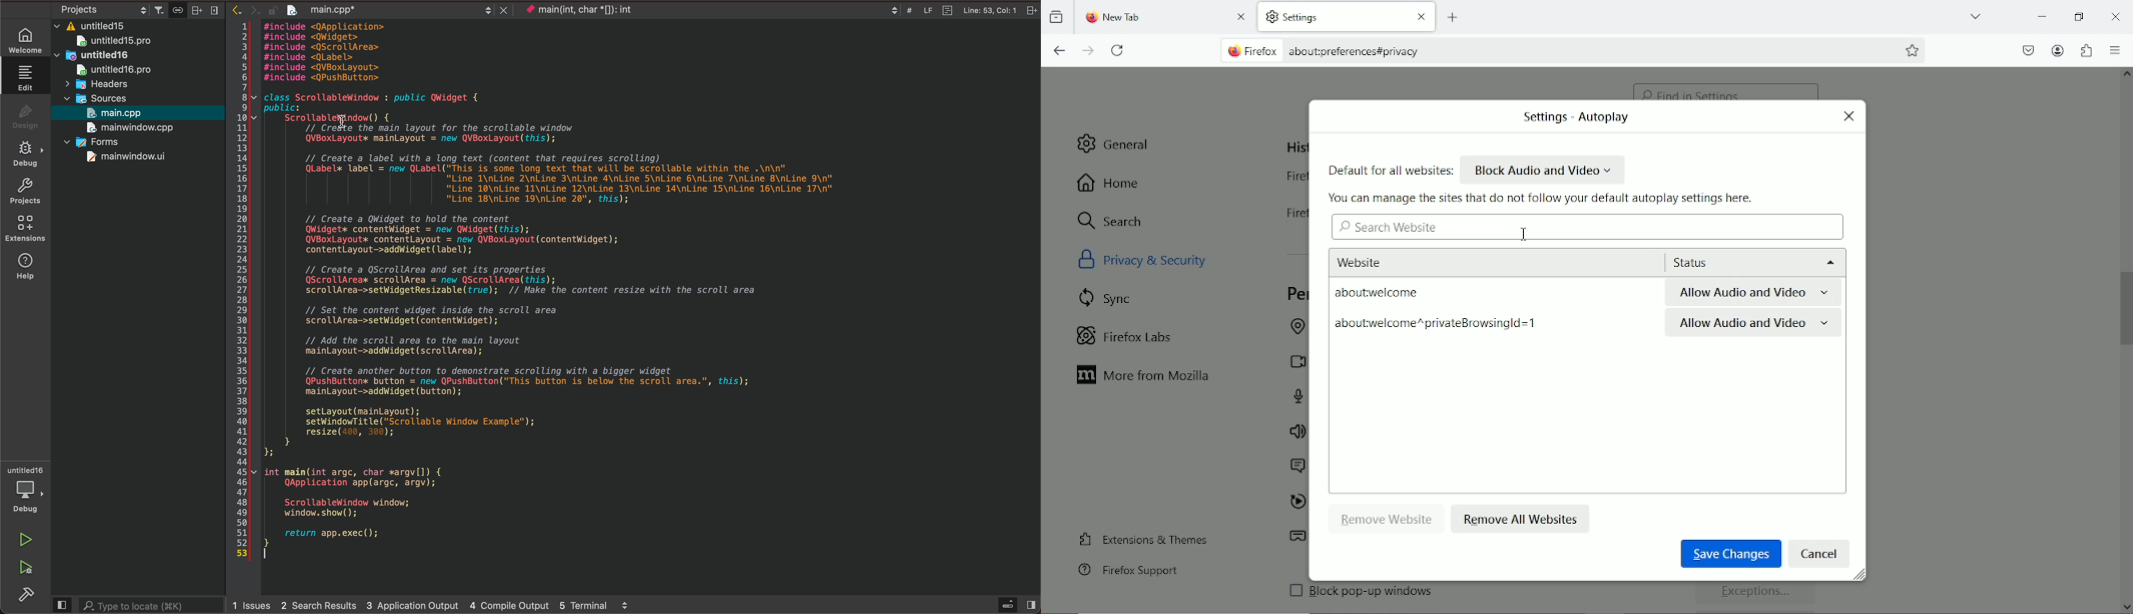 This screenshot has width=2156, height=616. Describe the element at coordinates (1316, 18) in the screenshot. I see `settings` at that location.